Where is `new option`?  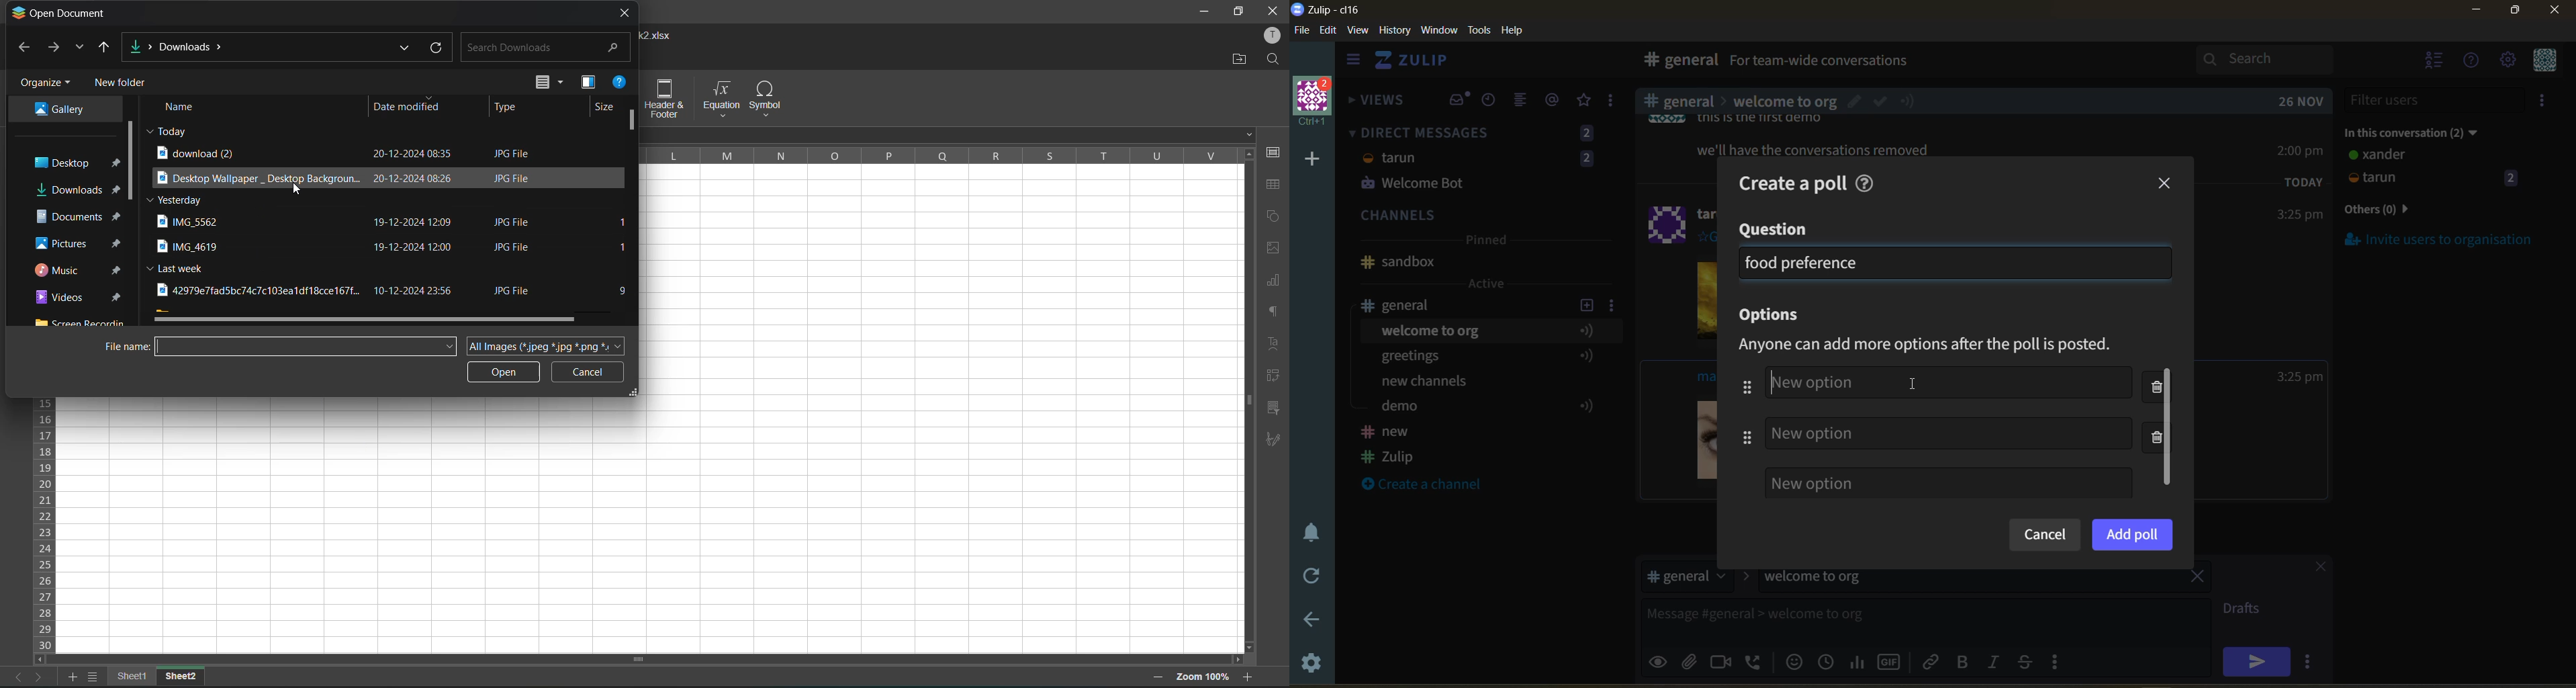 new option is located at coordinates (1948, 483).